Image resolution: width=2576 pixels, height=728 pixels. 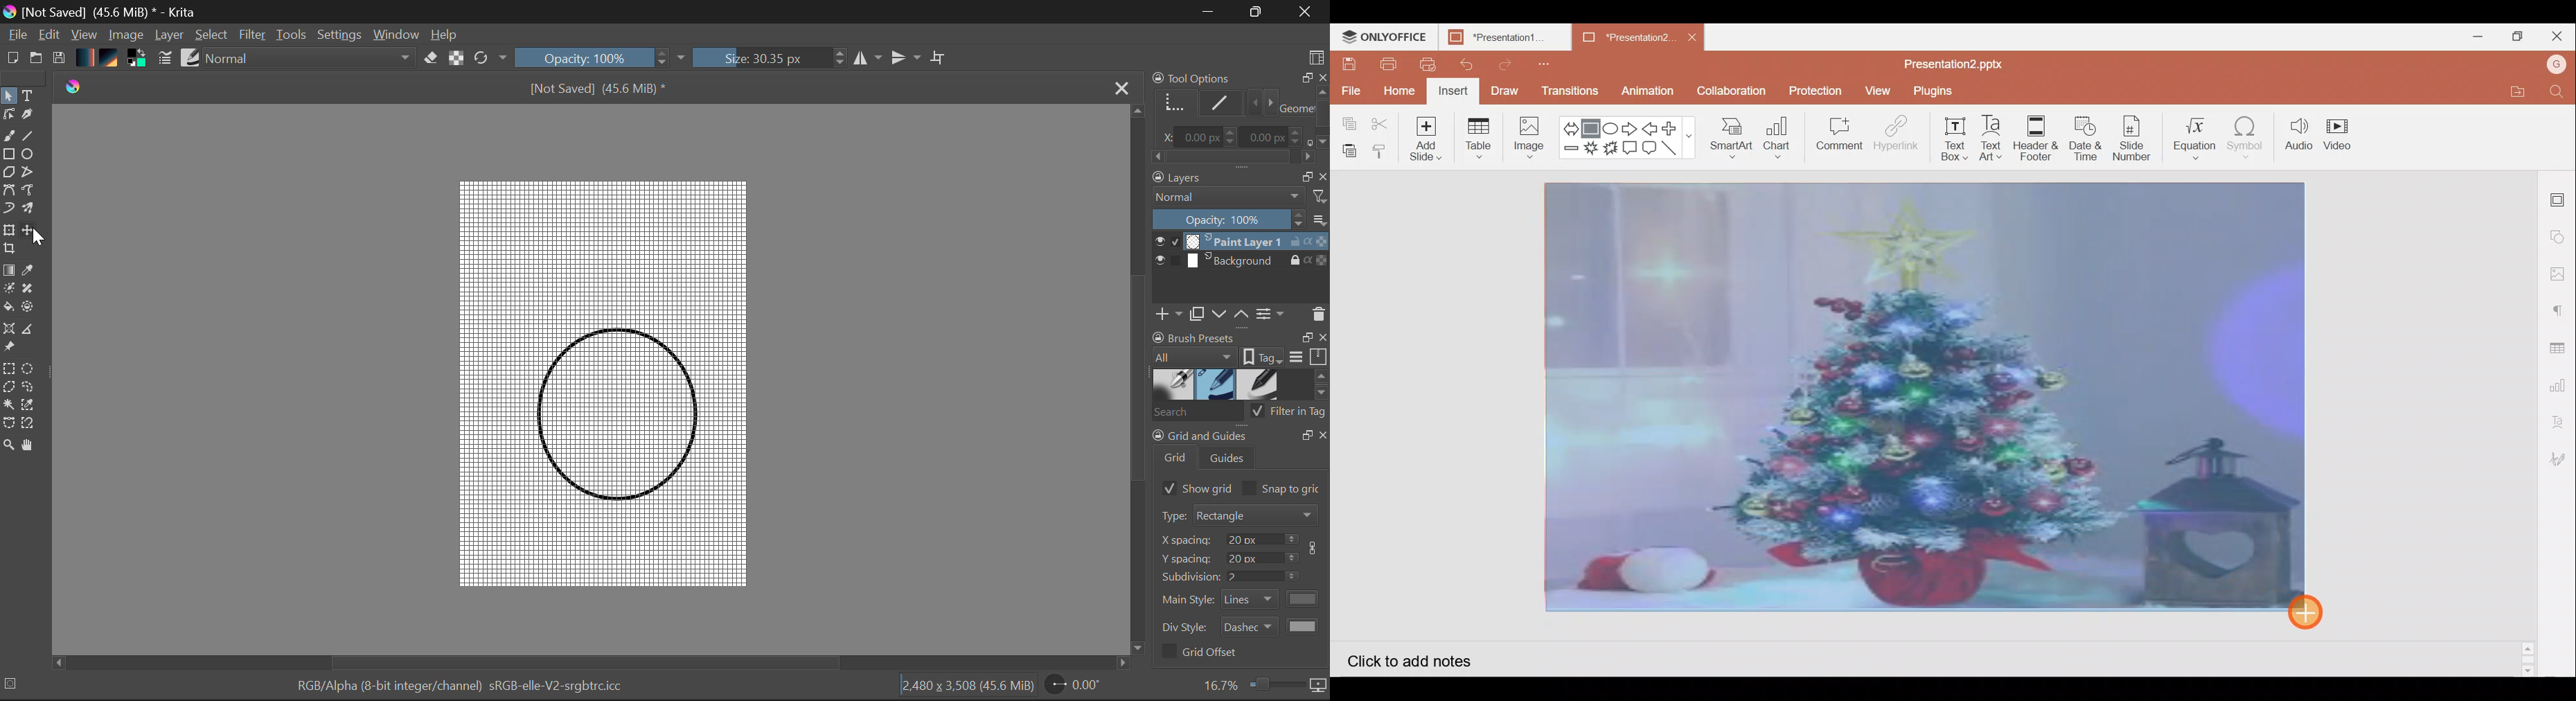 I want to click on Symbol, so click(x=2250, y=137).